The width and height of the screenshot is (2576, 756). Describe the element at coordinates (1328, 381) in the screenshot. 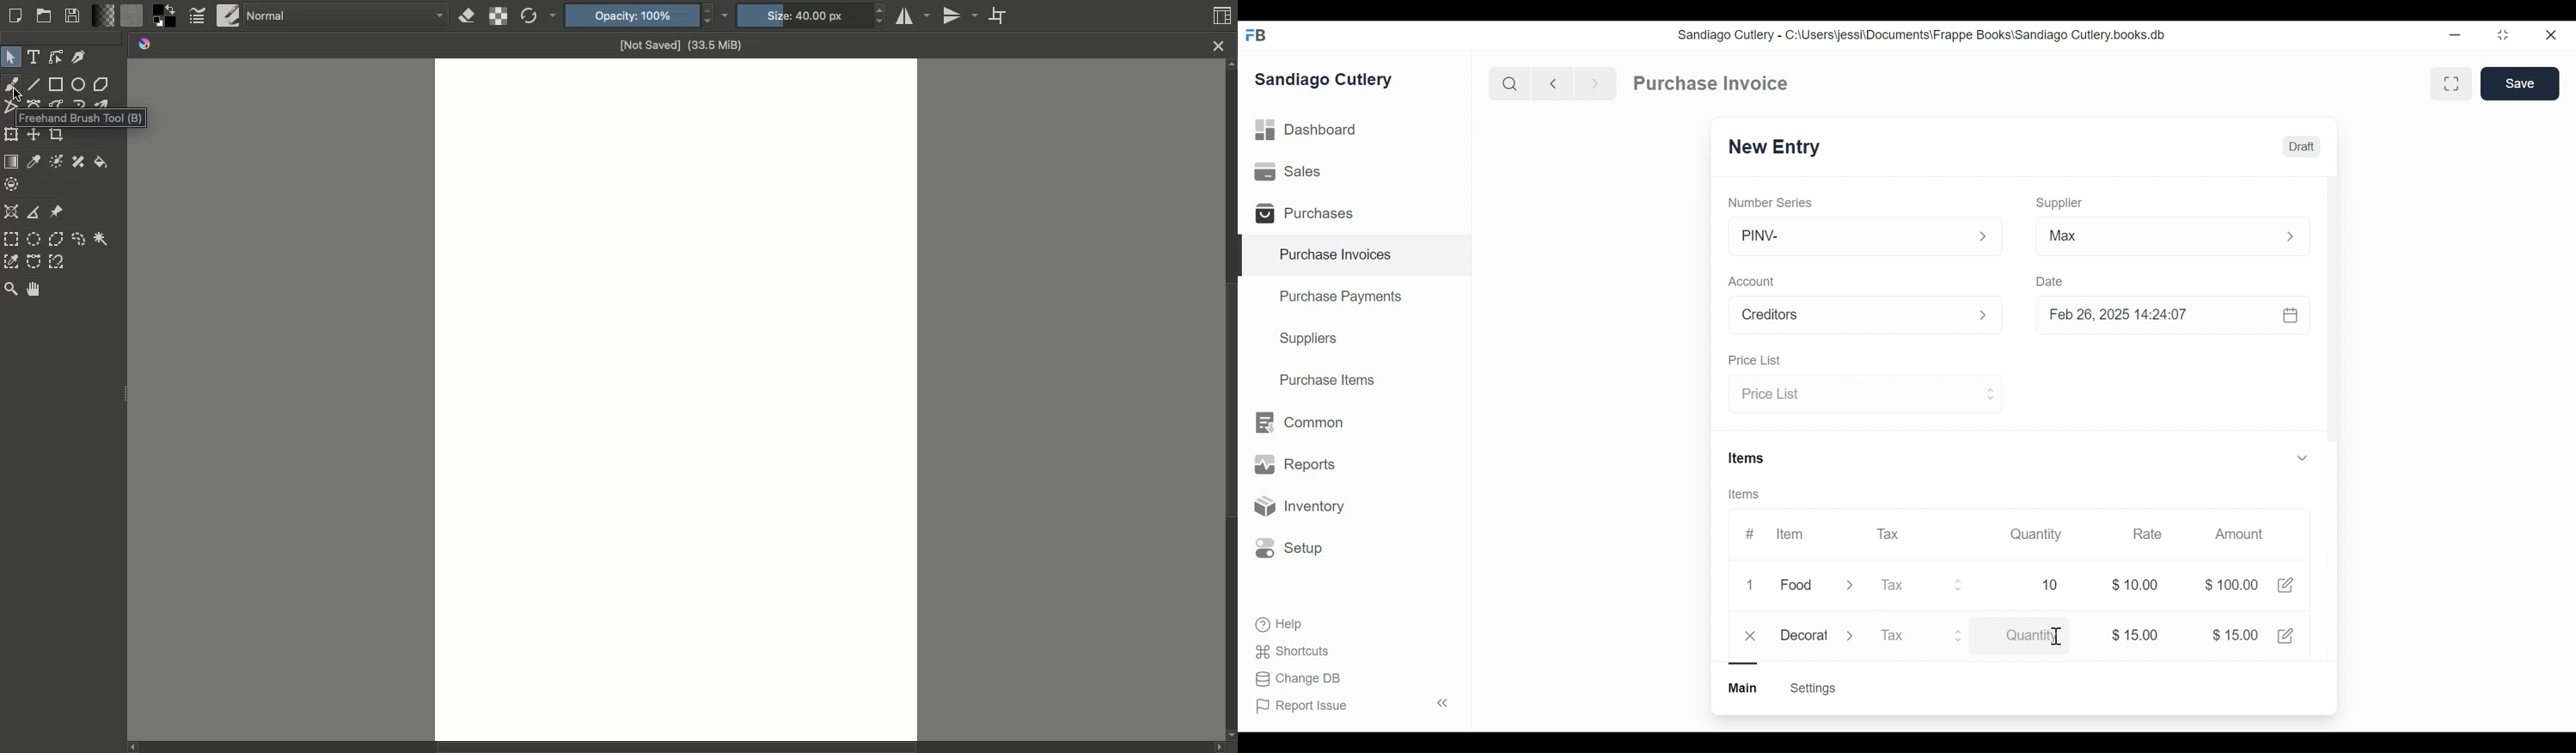

I see `Purchase Items` at that location.